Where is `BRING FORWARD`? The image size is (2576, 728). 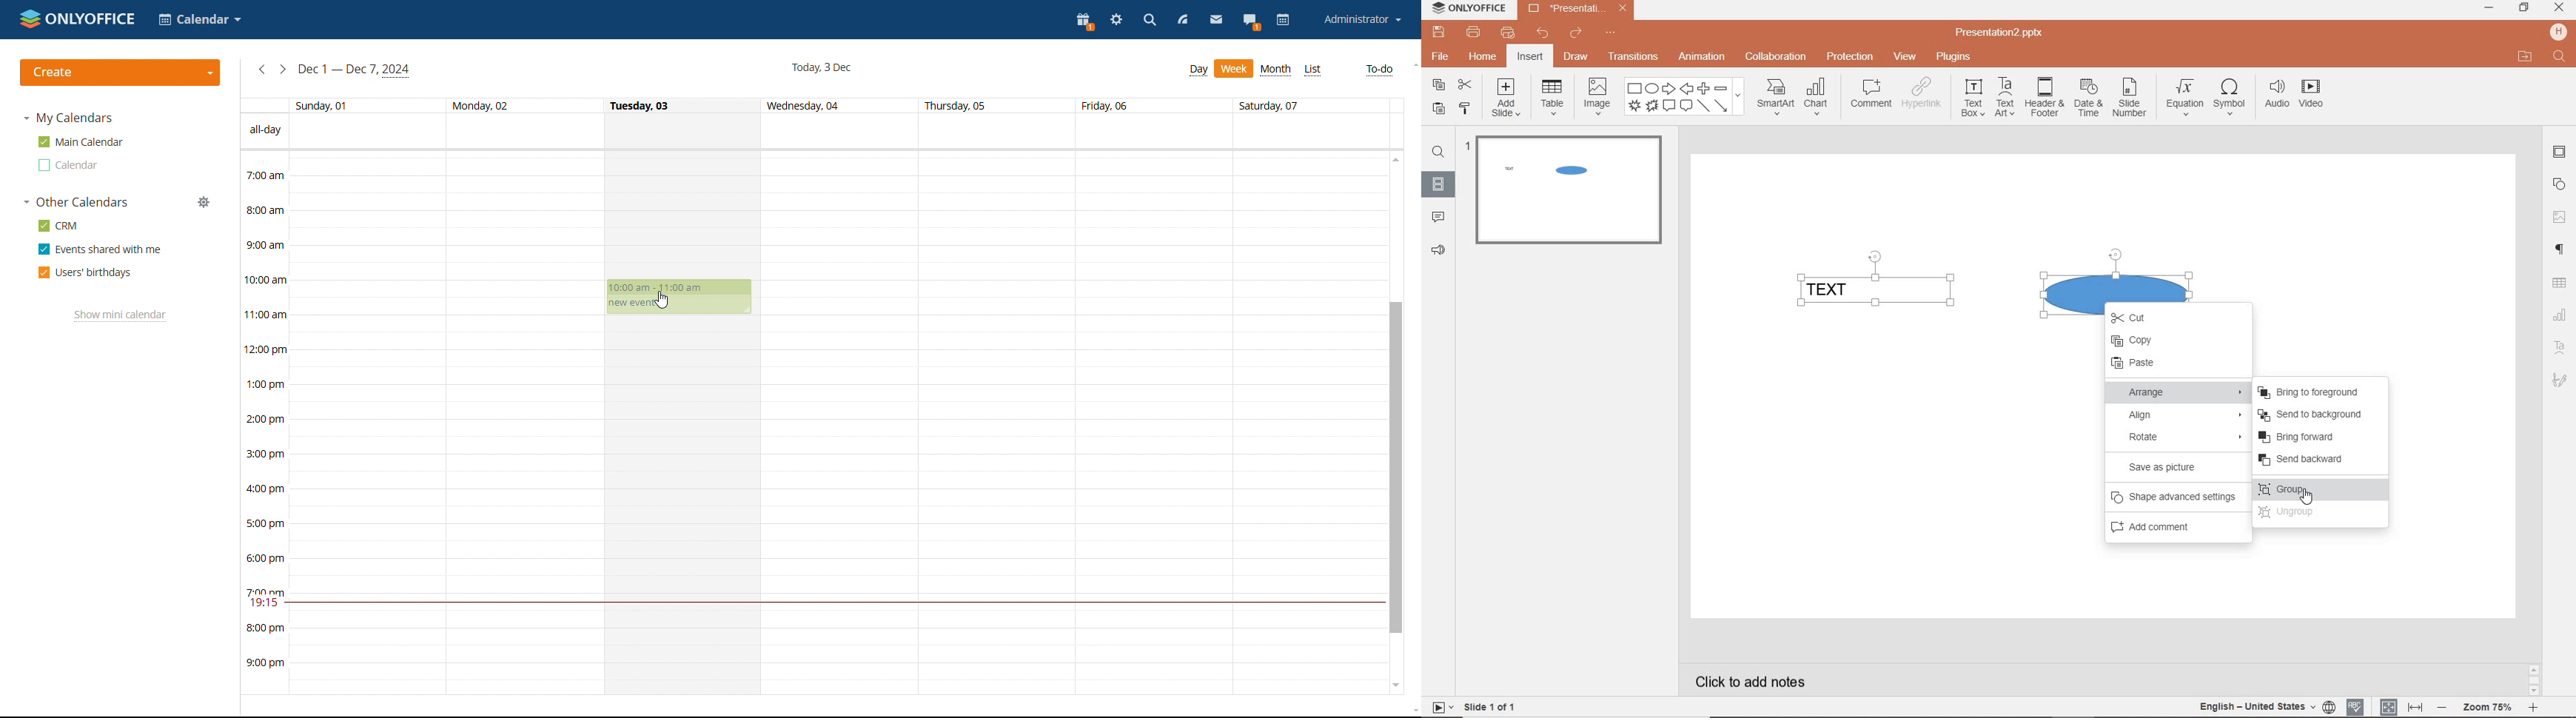 BRING FORWARD is located at coordinates (2305, 437).